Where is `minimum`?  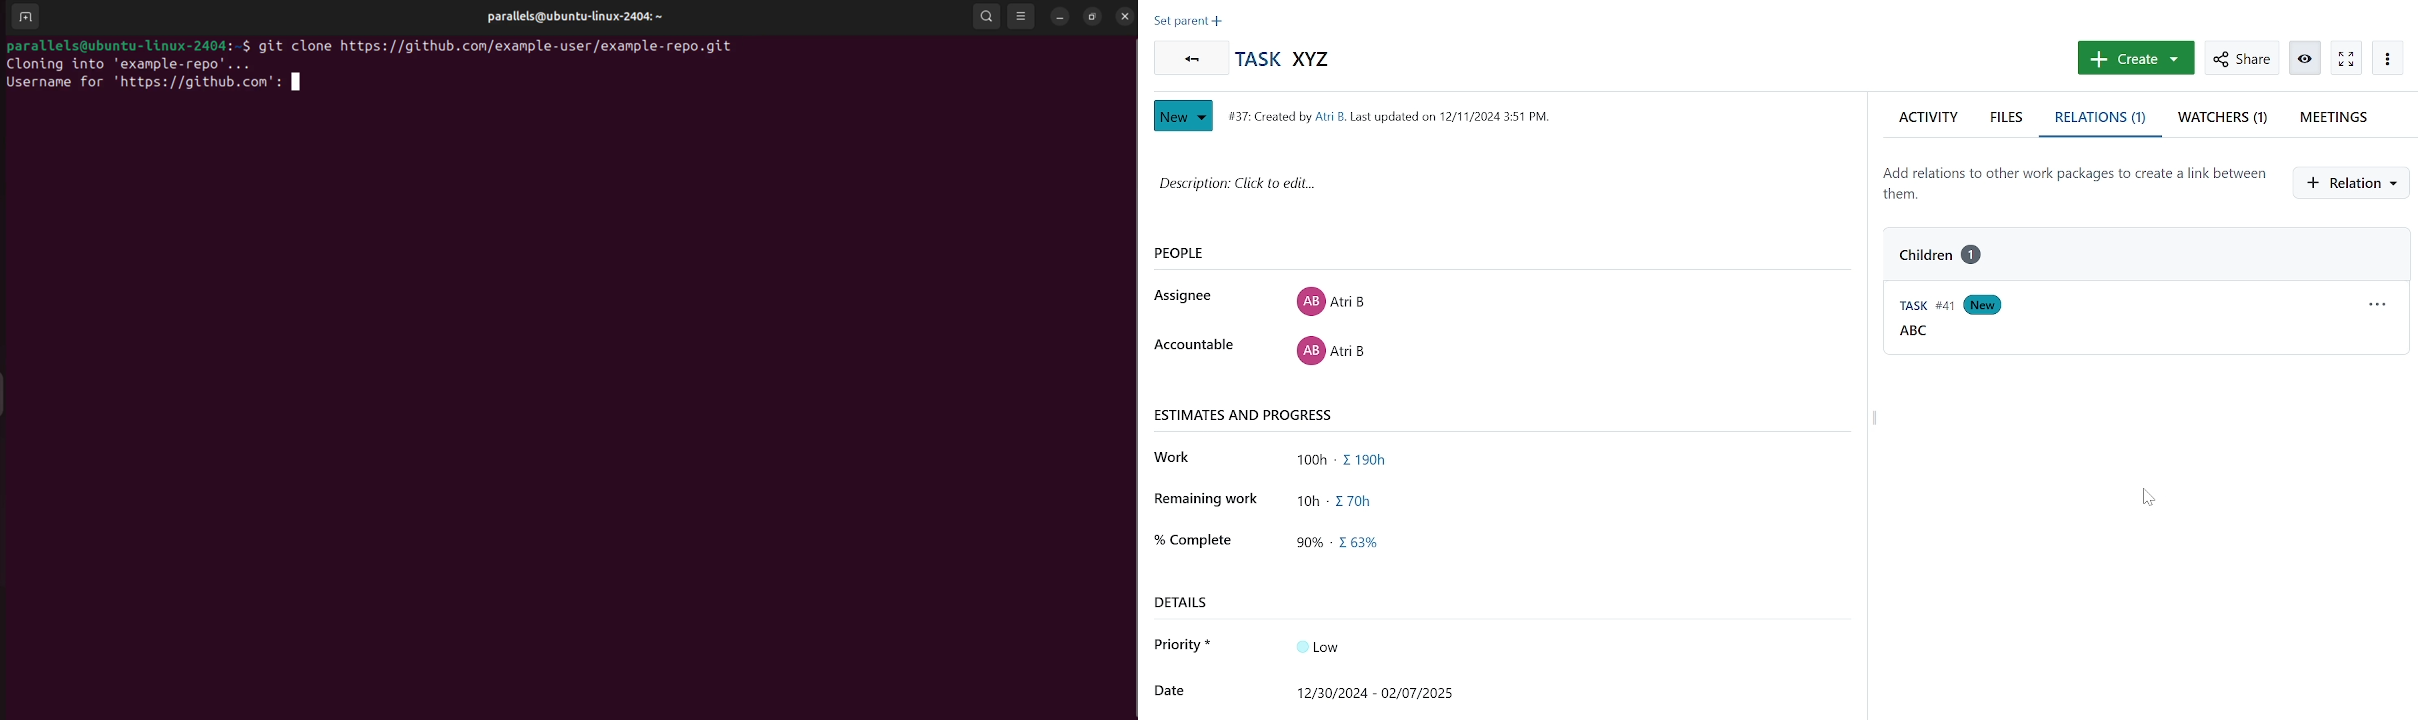 minimum is located at coordinates (1058, 18).